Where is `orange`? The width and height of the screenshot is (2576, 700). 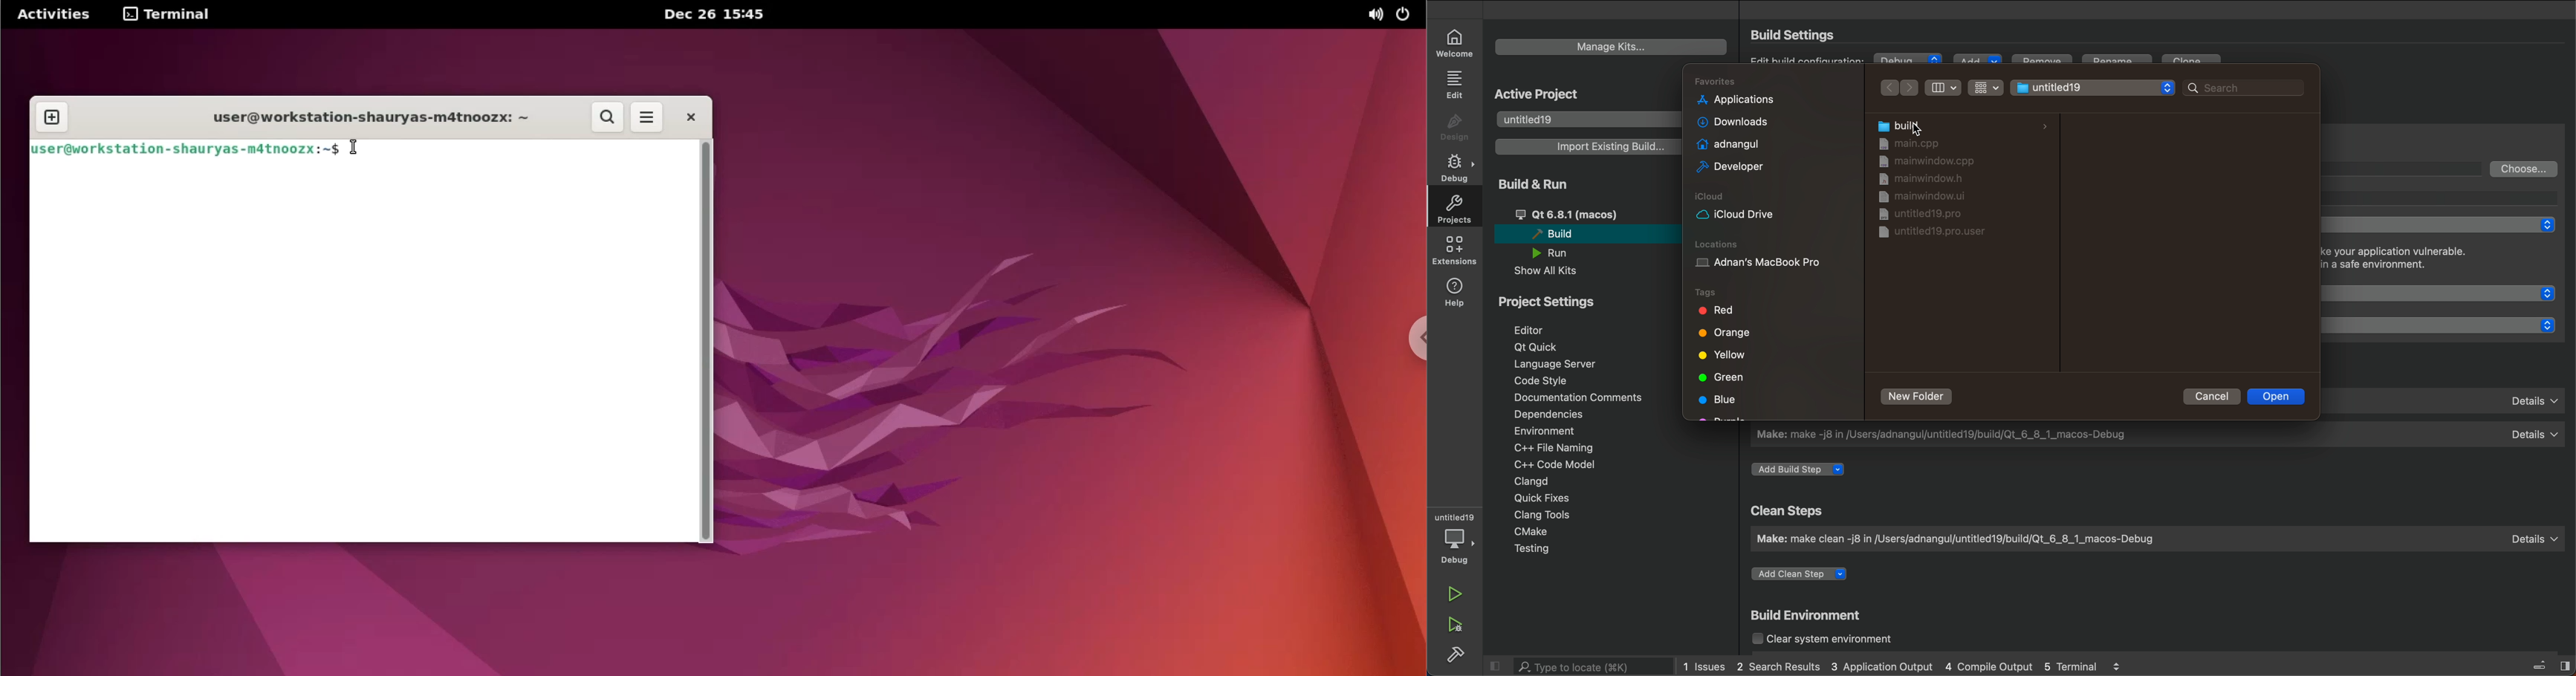
orange is located at coordinates (1728, 335).